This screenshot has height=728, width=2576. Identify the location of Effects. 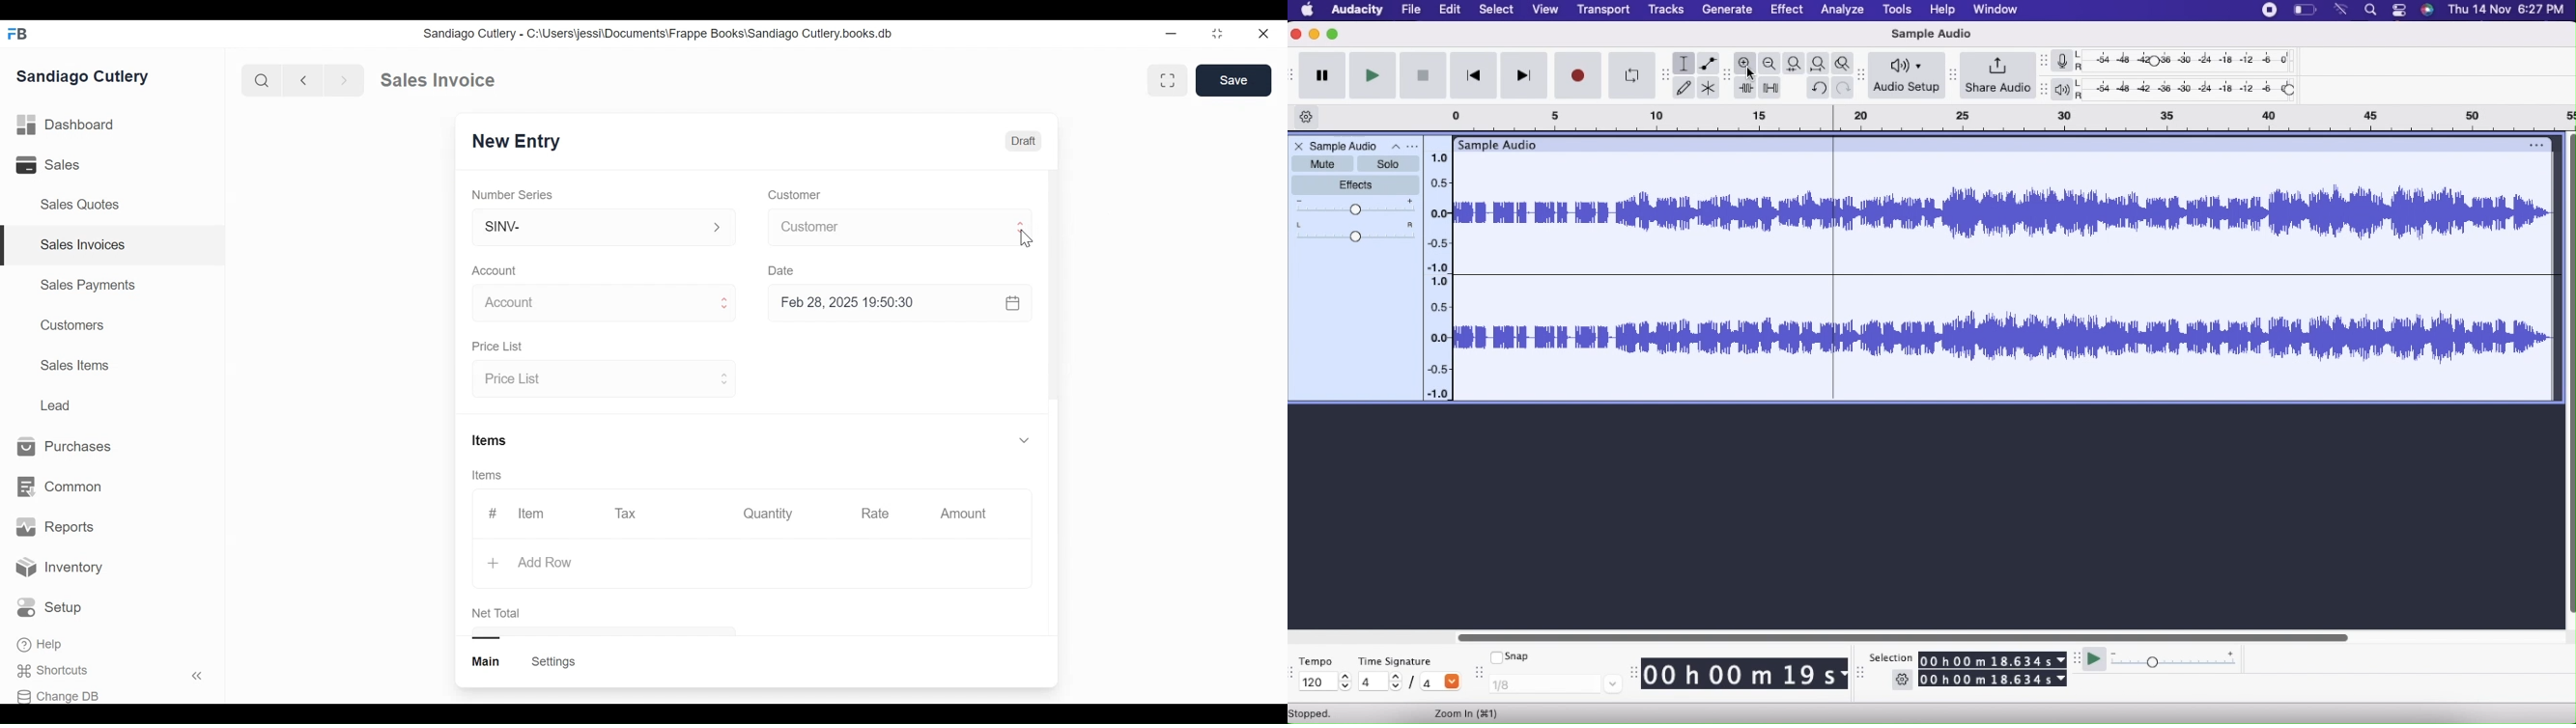
(1355, 186).